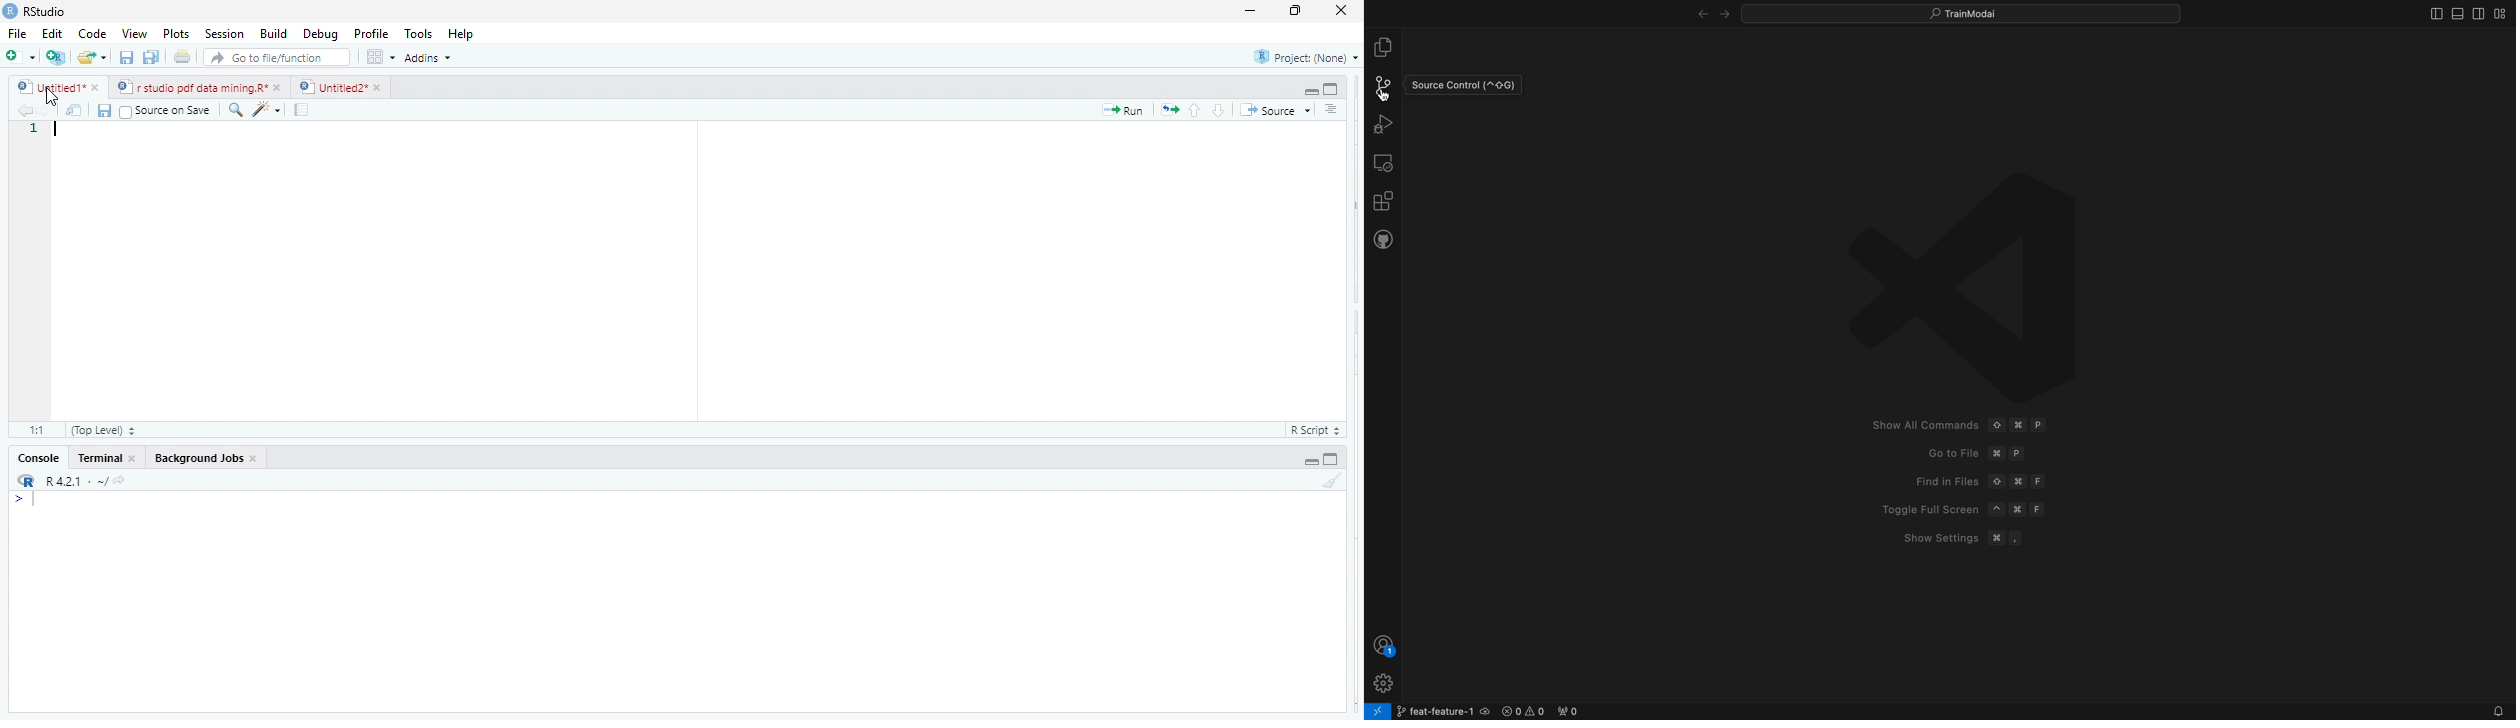 This screenshot has height=728, width=2520. Describe the element at coordinates (179, 58) in the screenshot. I see `print the current file` at that location.